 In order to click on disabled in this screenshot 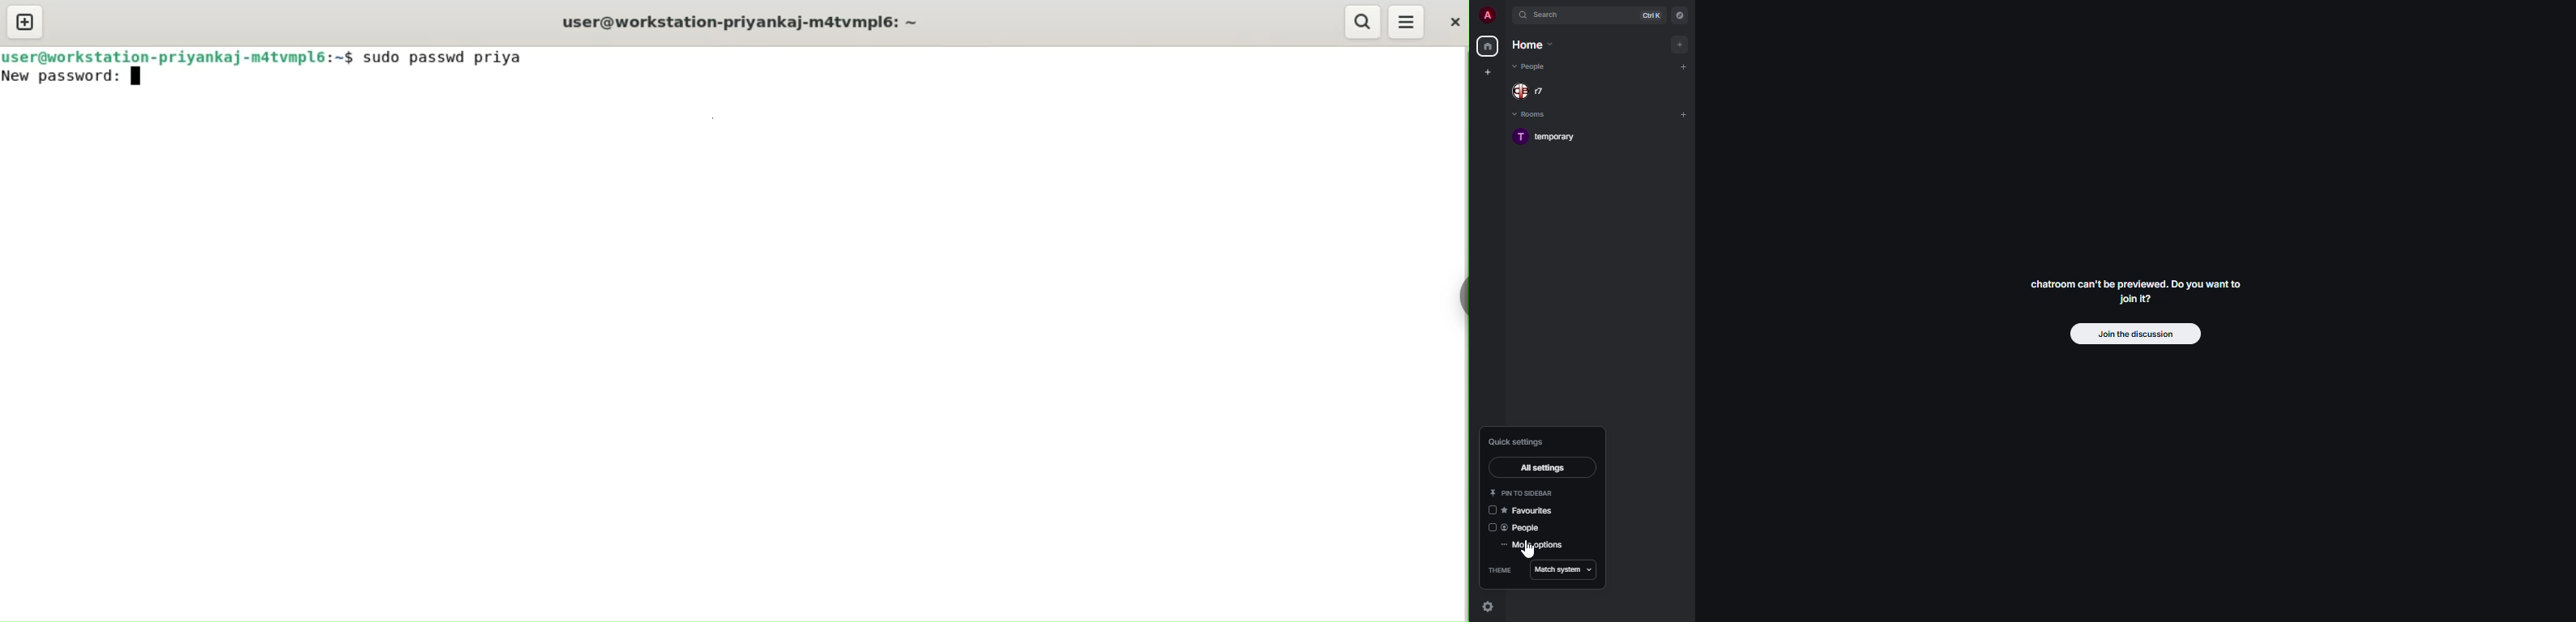, I will do `click(1493, 509)`.